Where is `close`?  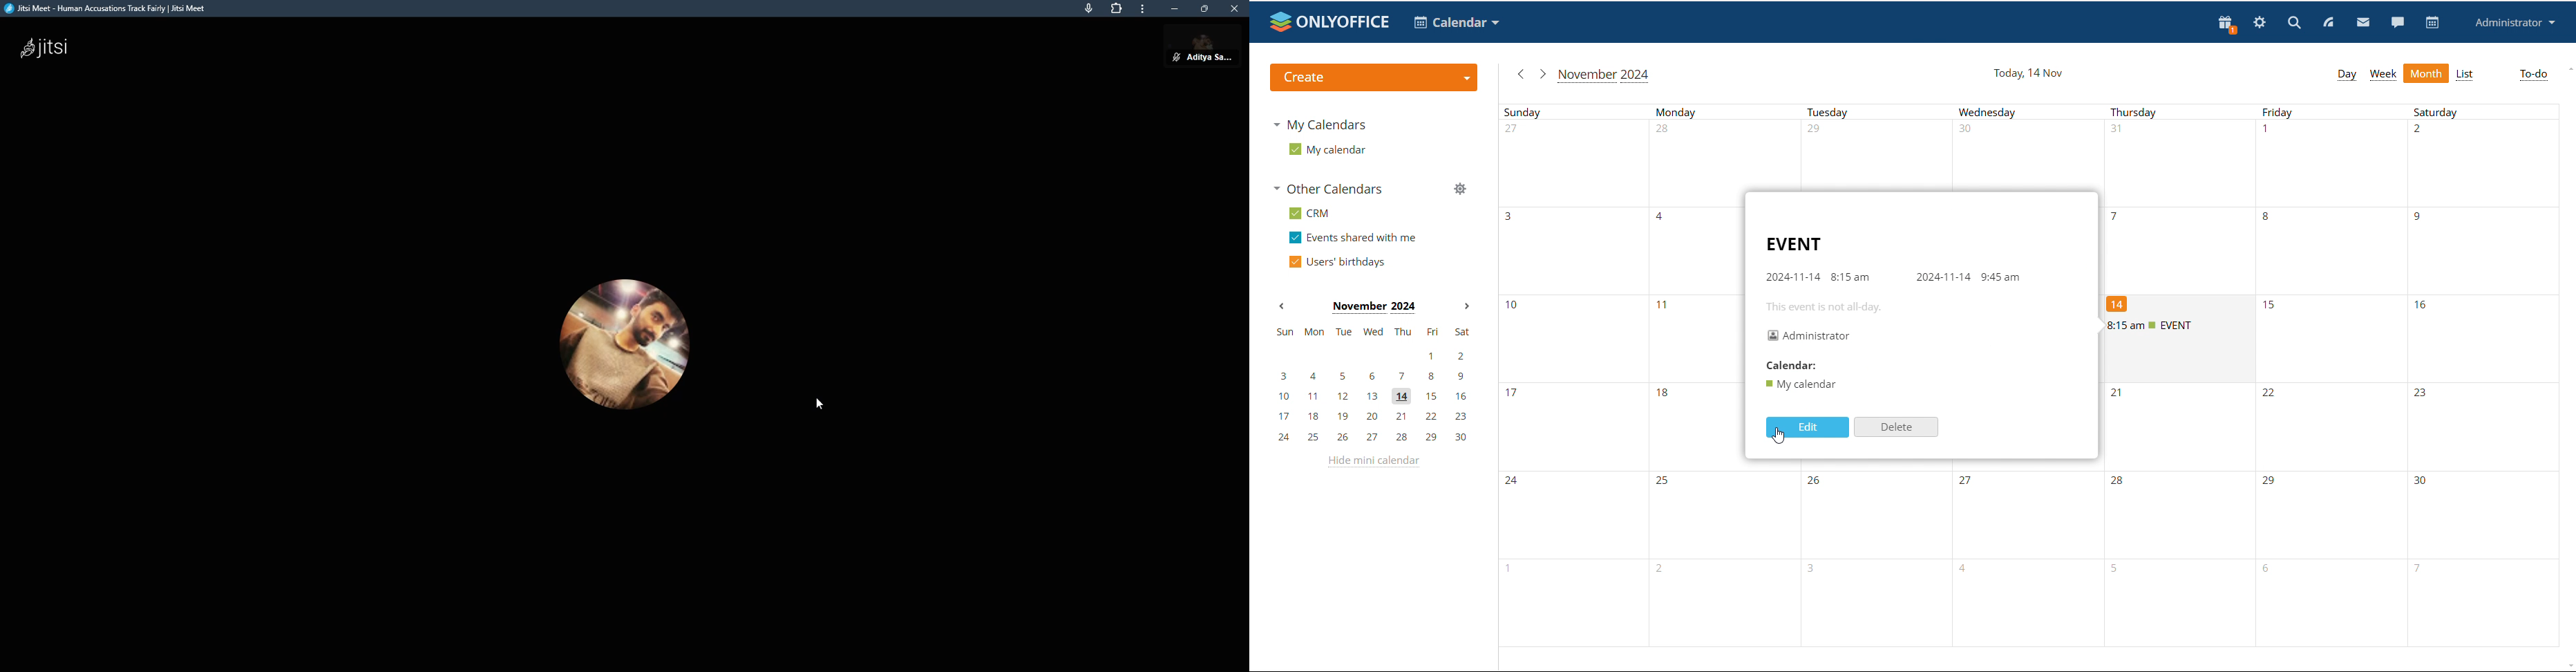 close is located at coordinates (1237, 8).